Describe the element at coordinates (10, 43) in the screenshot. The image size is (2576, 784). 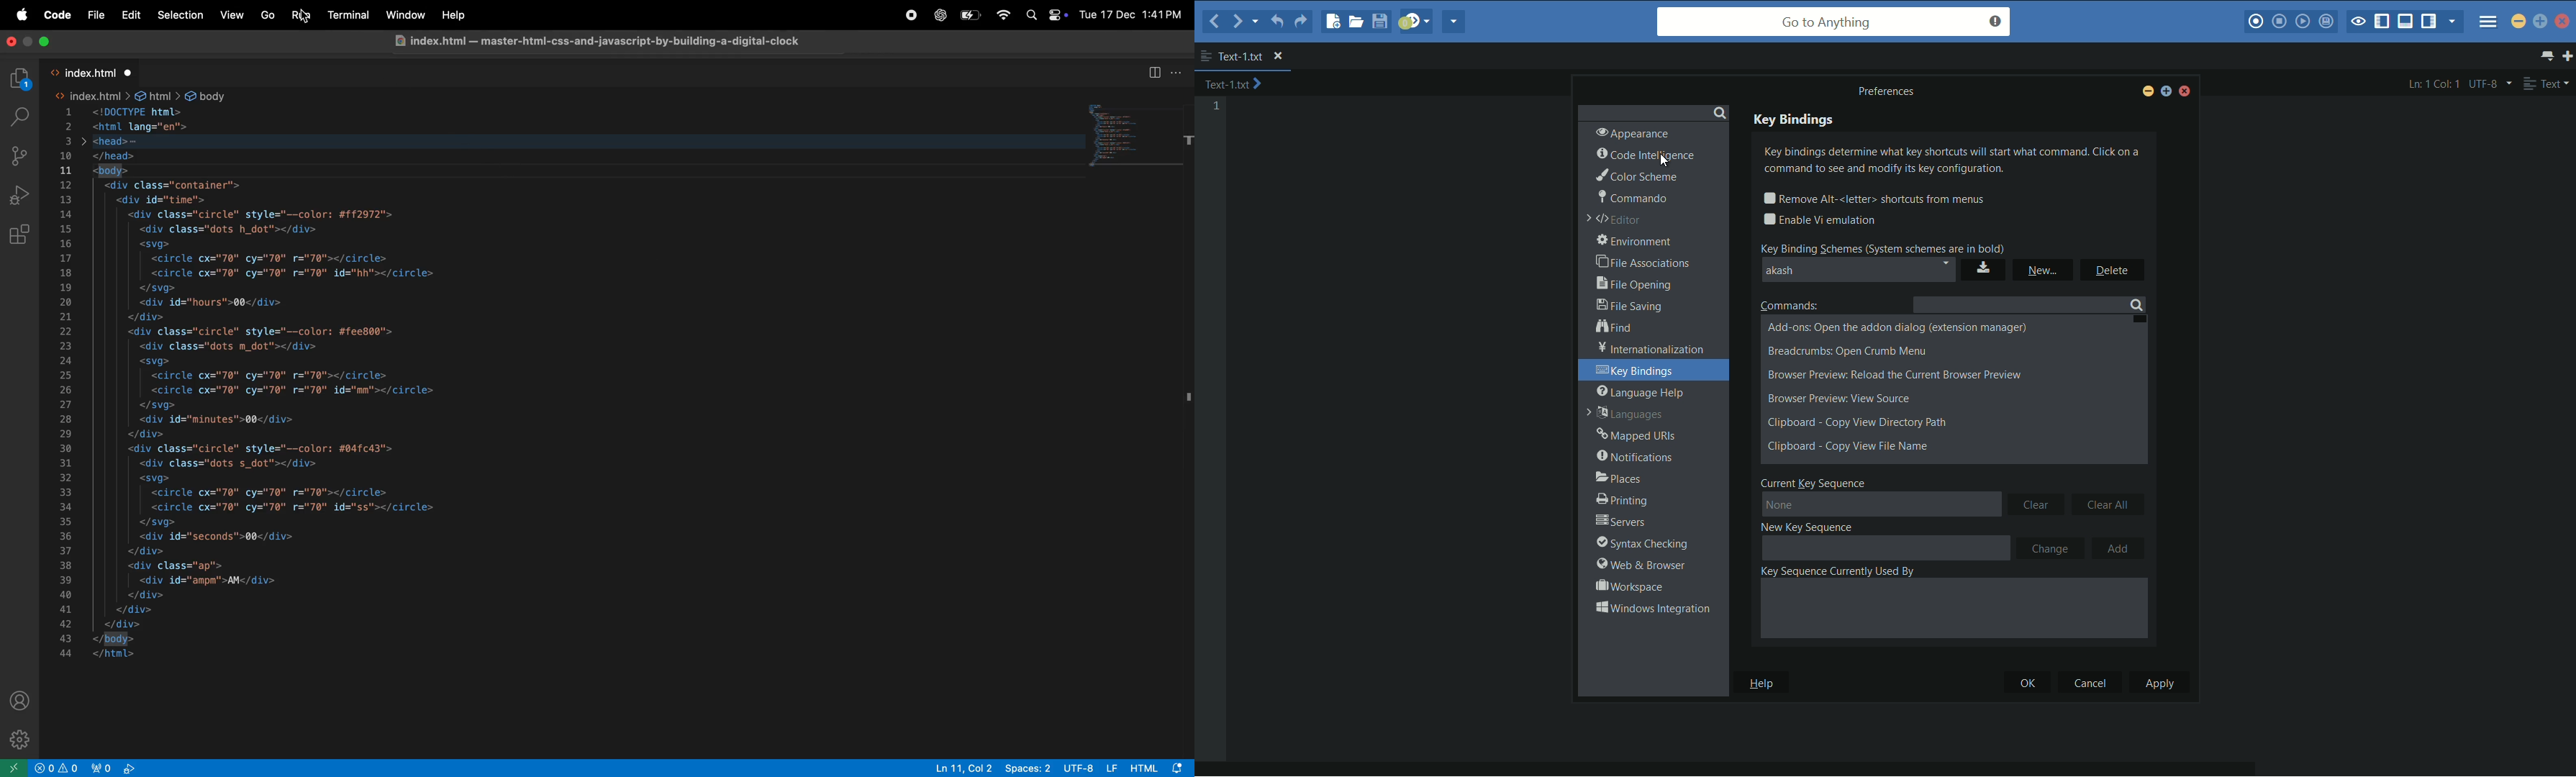
I see `close` at that location.